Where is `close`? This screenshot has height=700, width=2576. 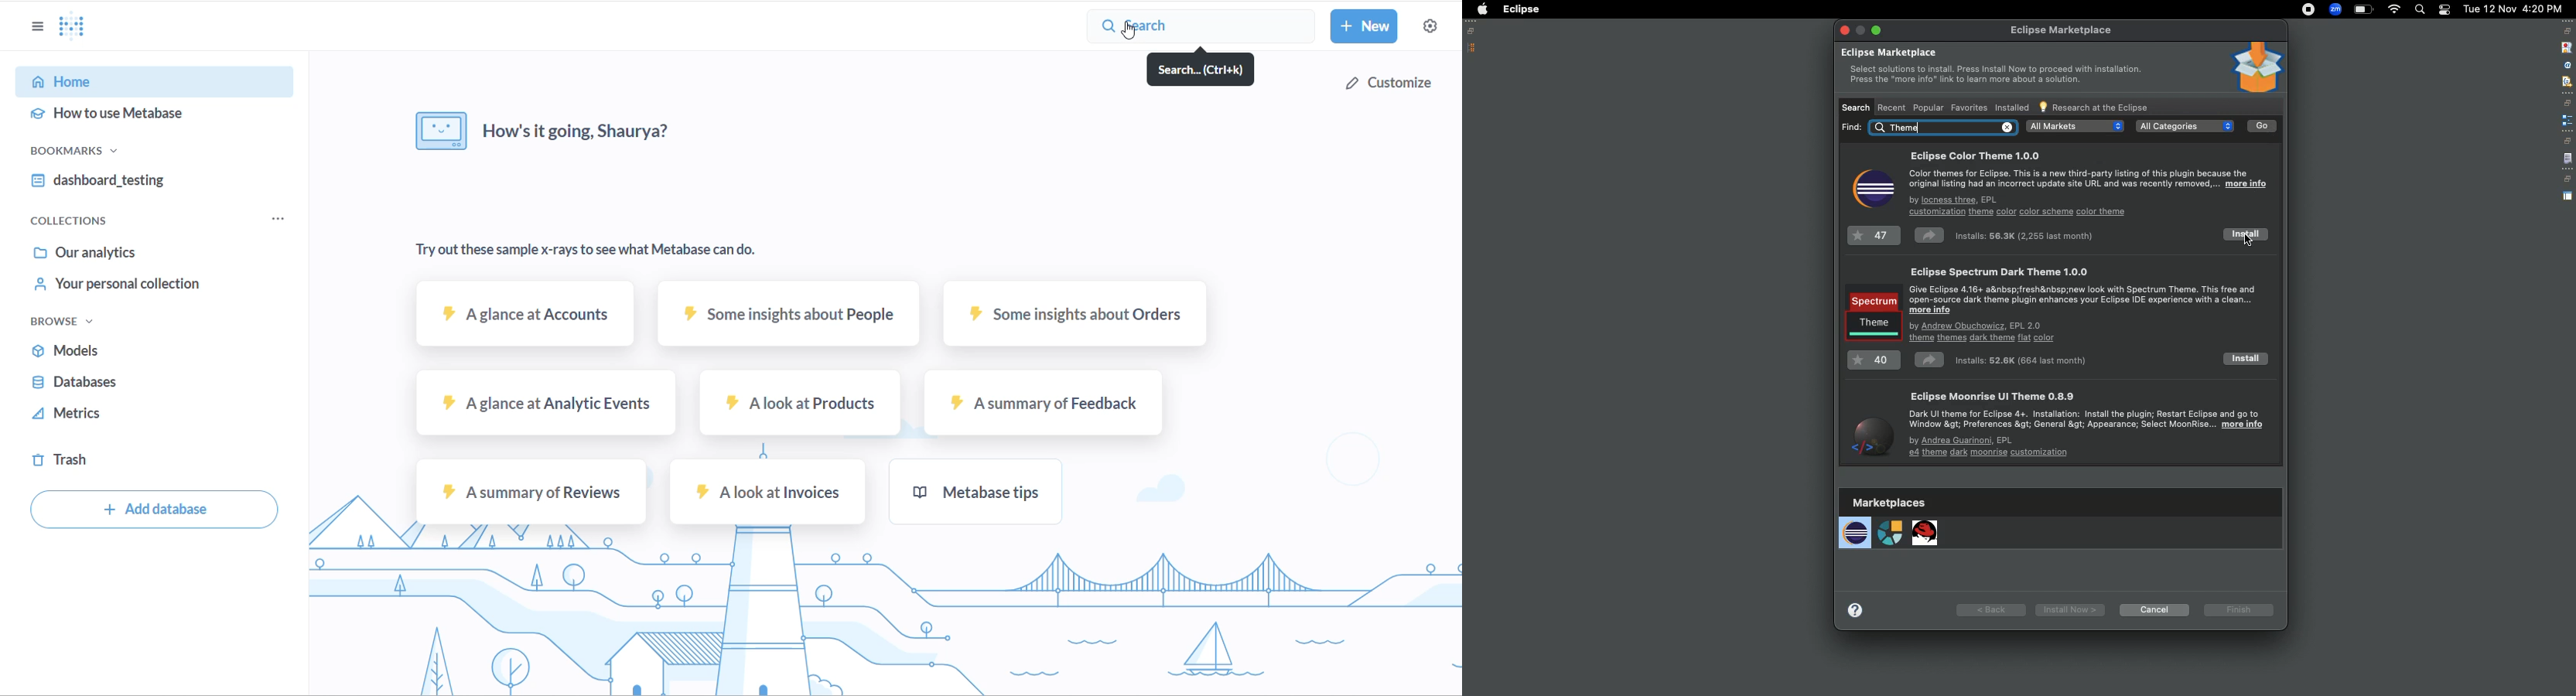 close is located at coordinates (1844, 29).